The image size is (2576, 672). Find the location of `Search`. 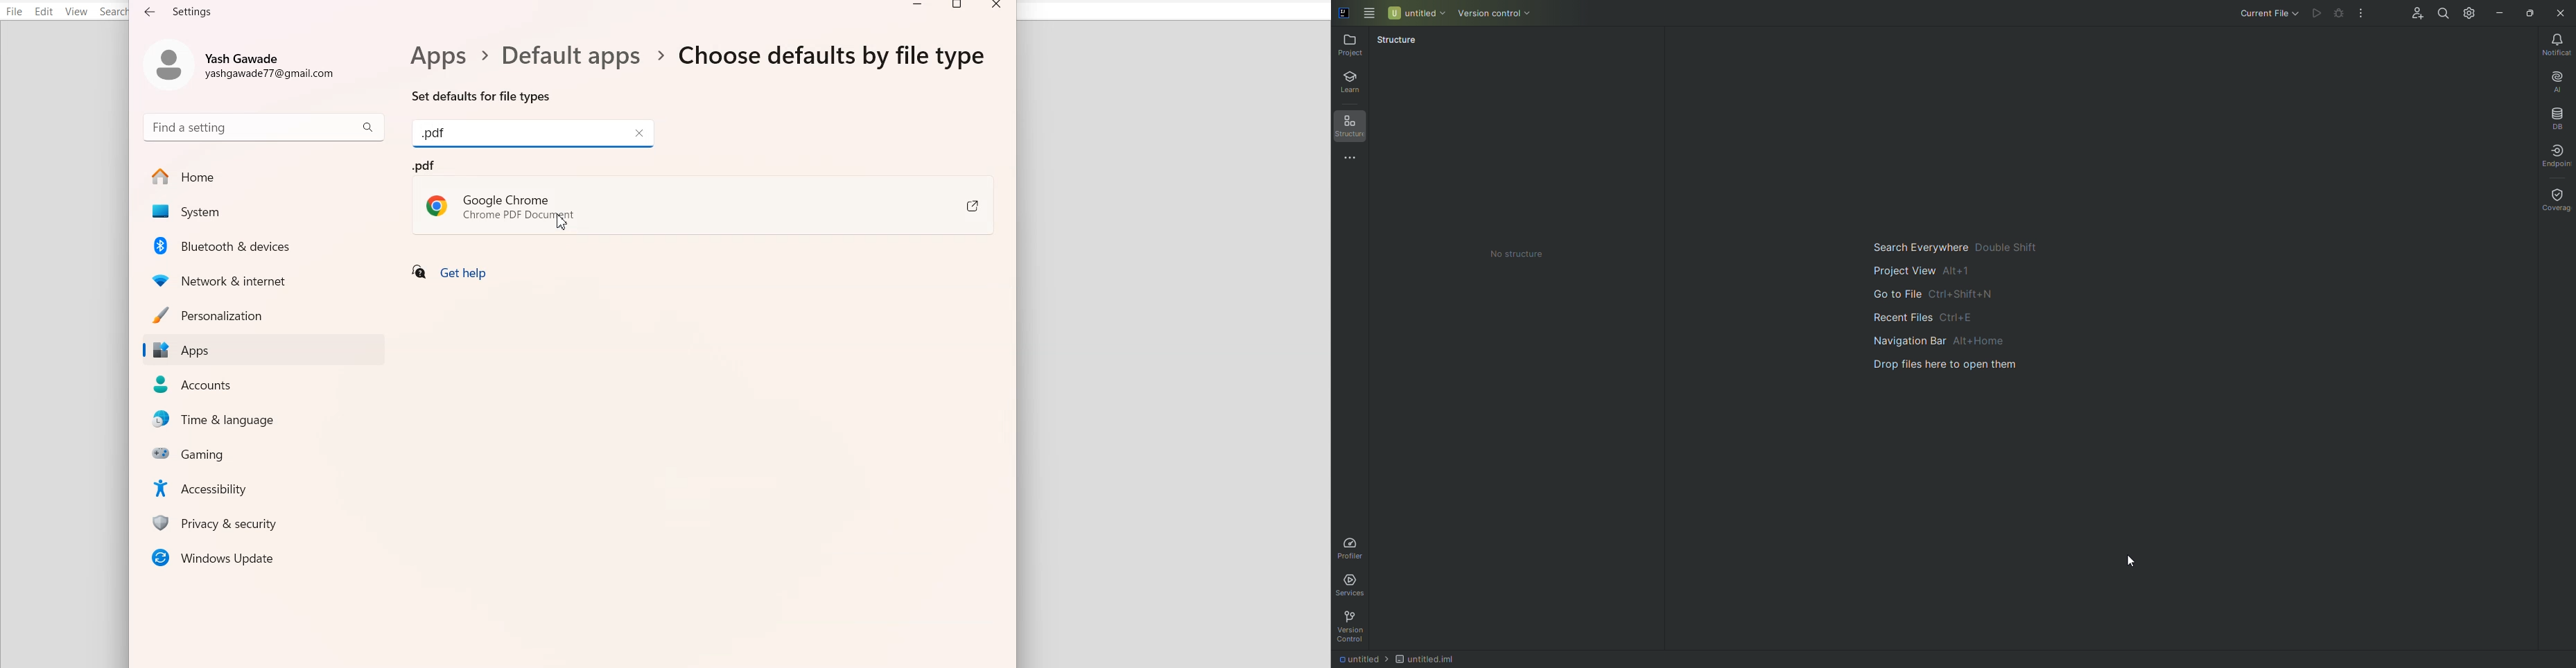

Search is located at coordinates (115, 12).